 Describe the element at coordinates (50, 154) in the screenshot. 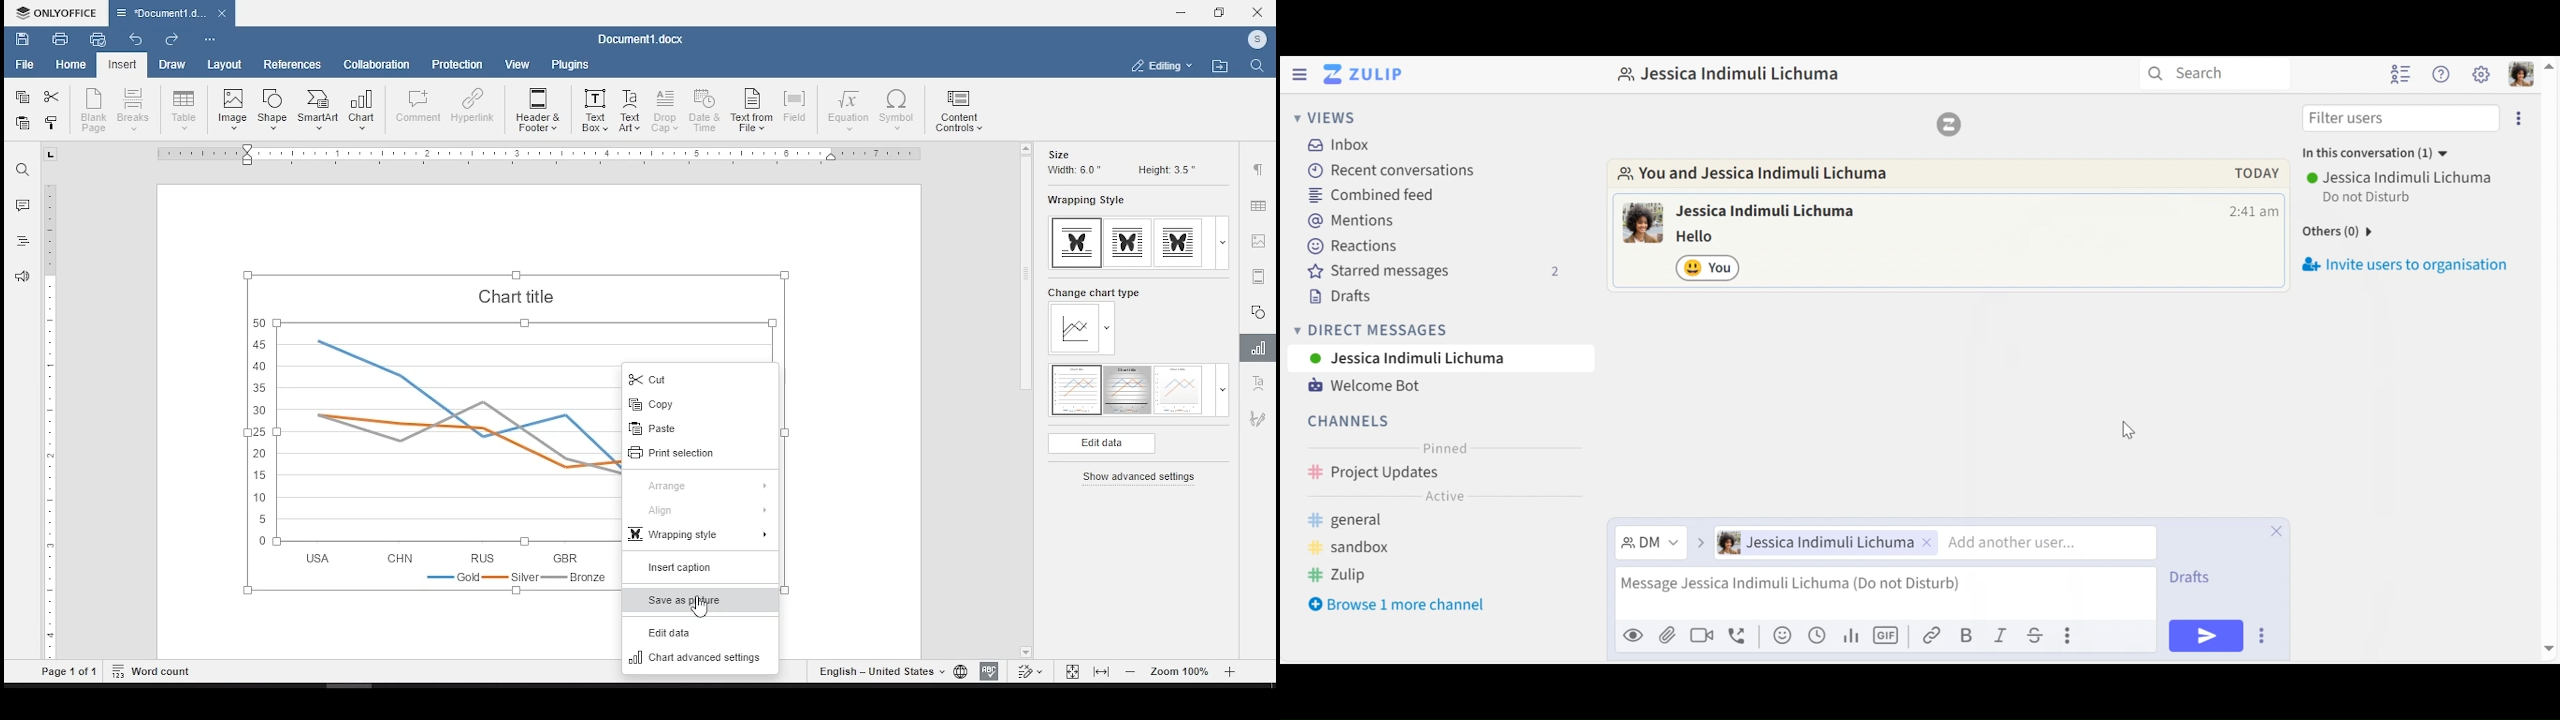

I see `tab stop` at that location.